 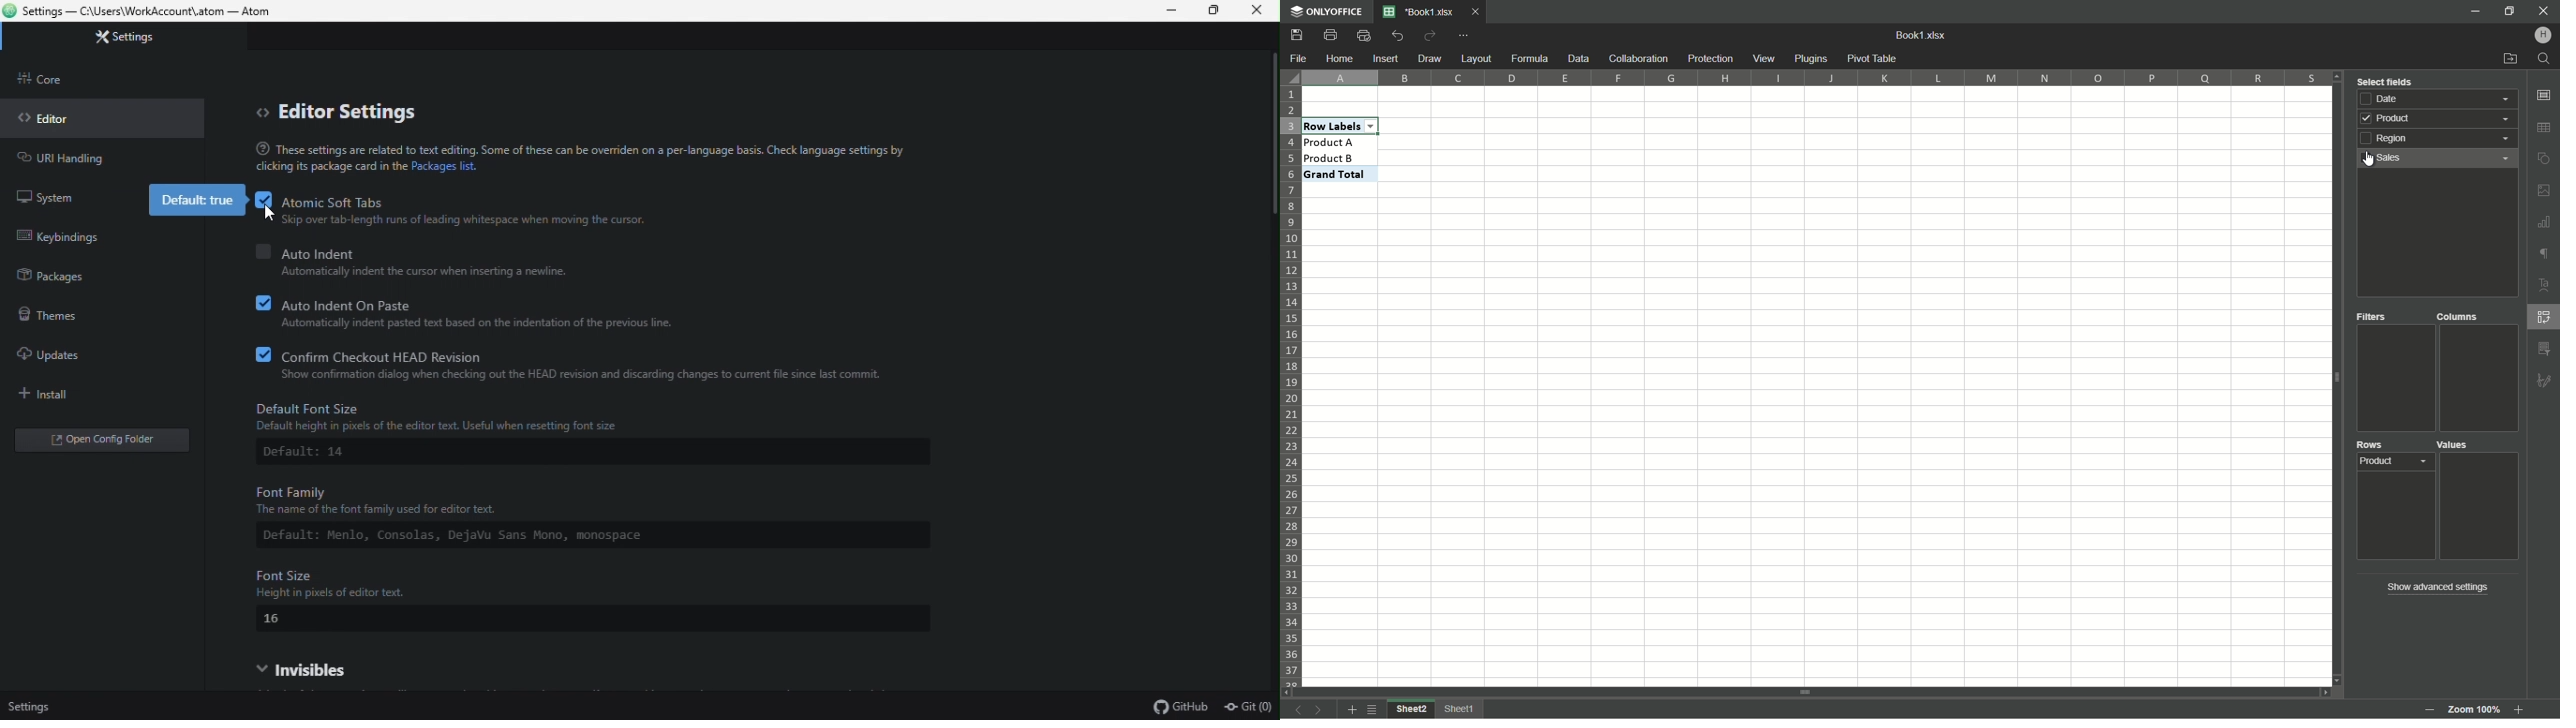 What do you see at coordinates (1389, 151) in the screenshot?
I see `Pivot table with product and sales field` at bounding box center [1389, 151].